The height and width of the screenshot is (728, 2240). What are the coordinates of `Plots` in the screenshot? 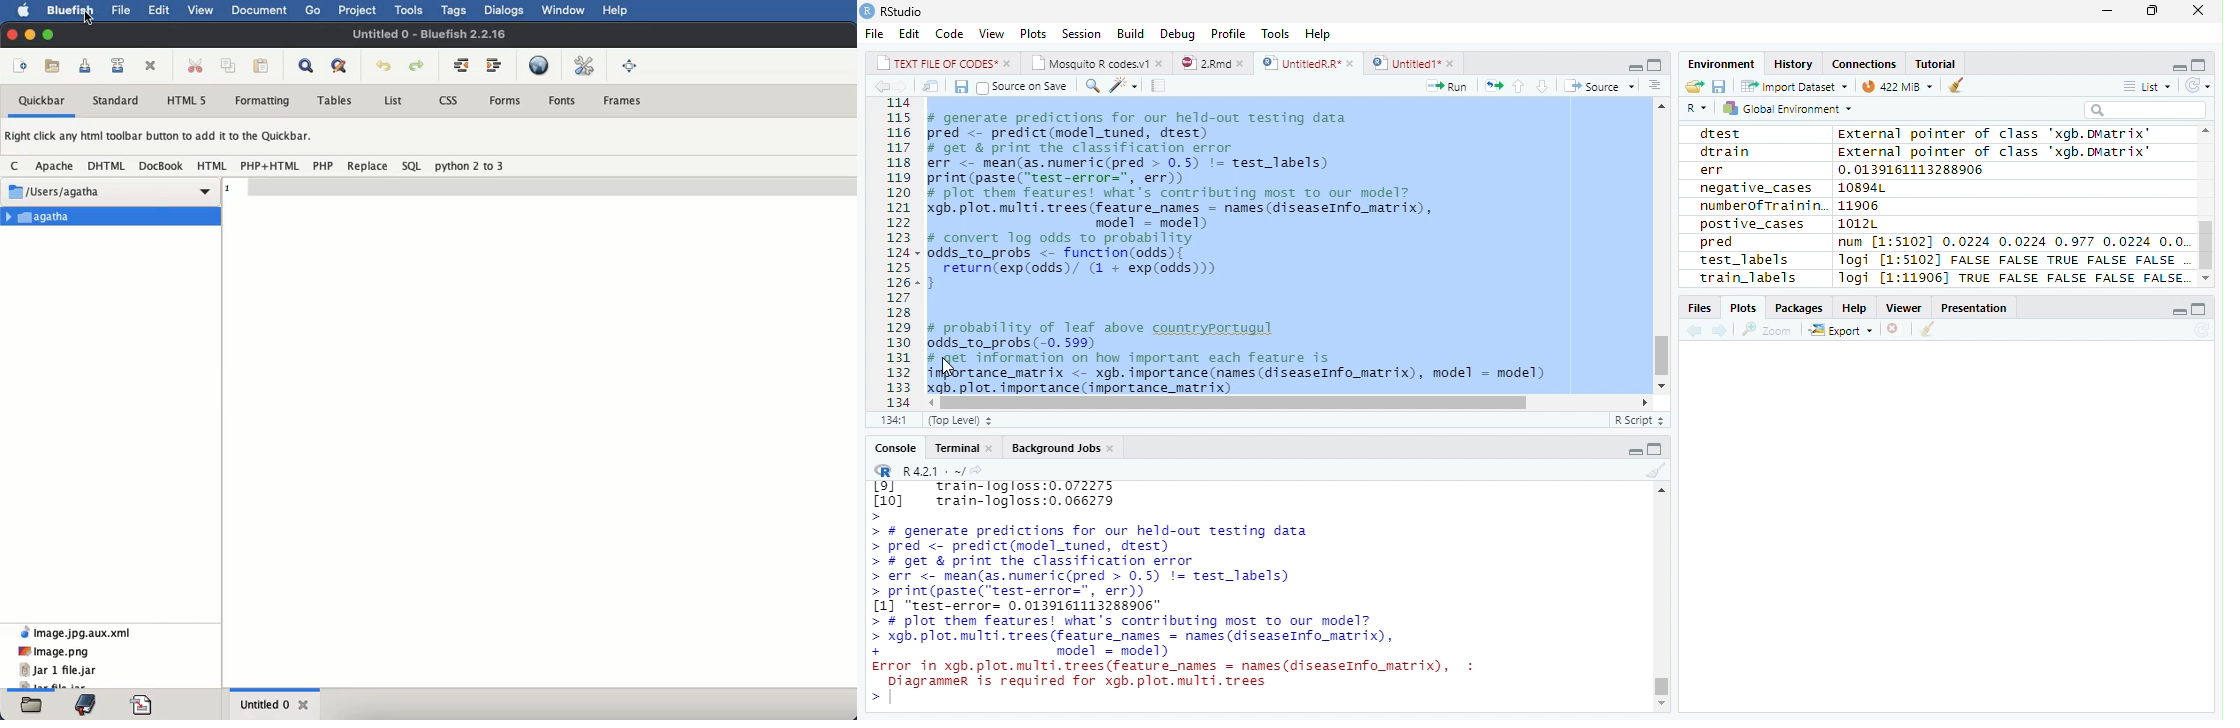 It's located at (1742, 308).